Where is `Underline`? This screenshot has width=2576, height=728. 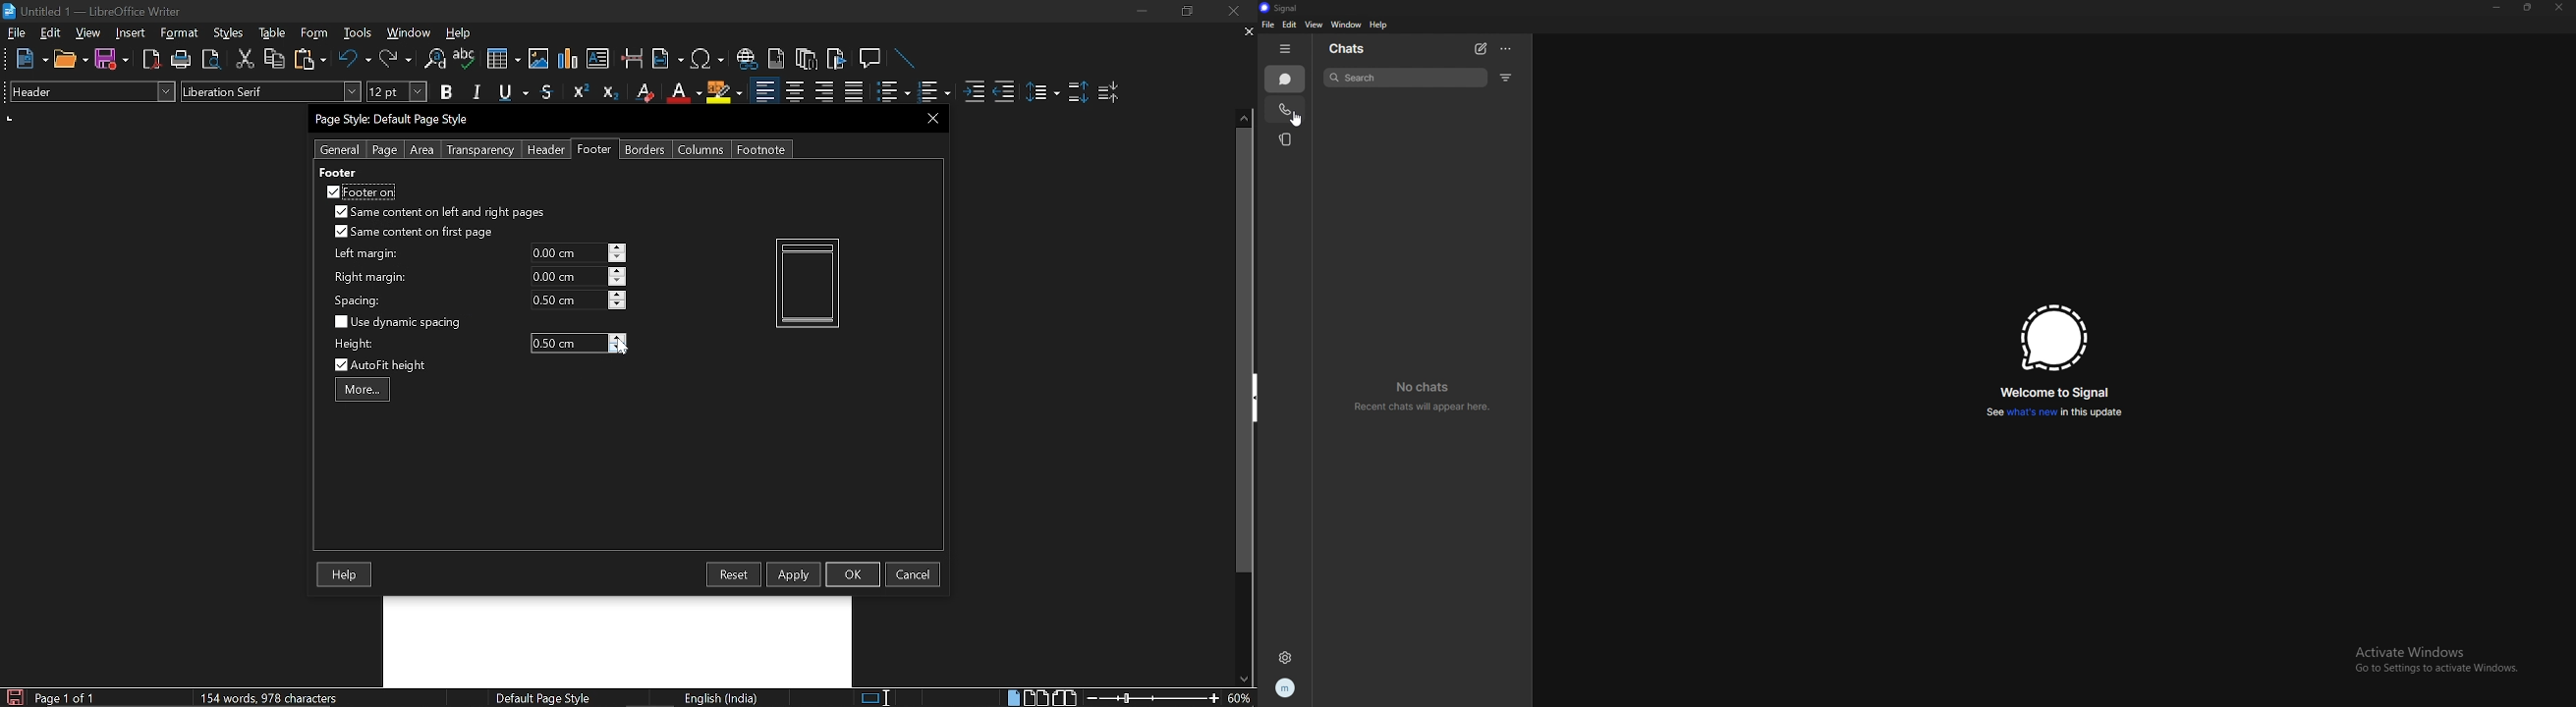
Underline is located at coordinates (683, 92).